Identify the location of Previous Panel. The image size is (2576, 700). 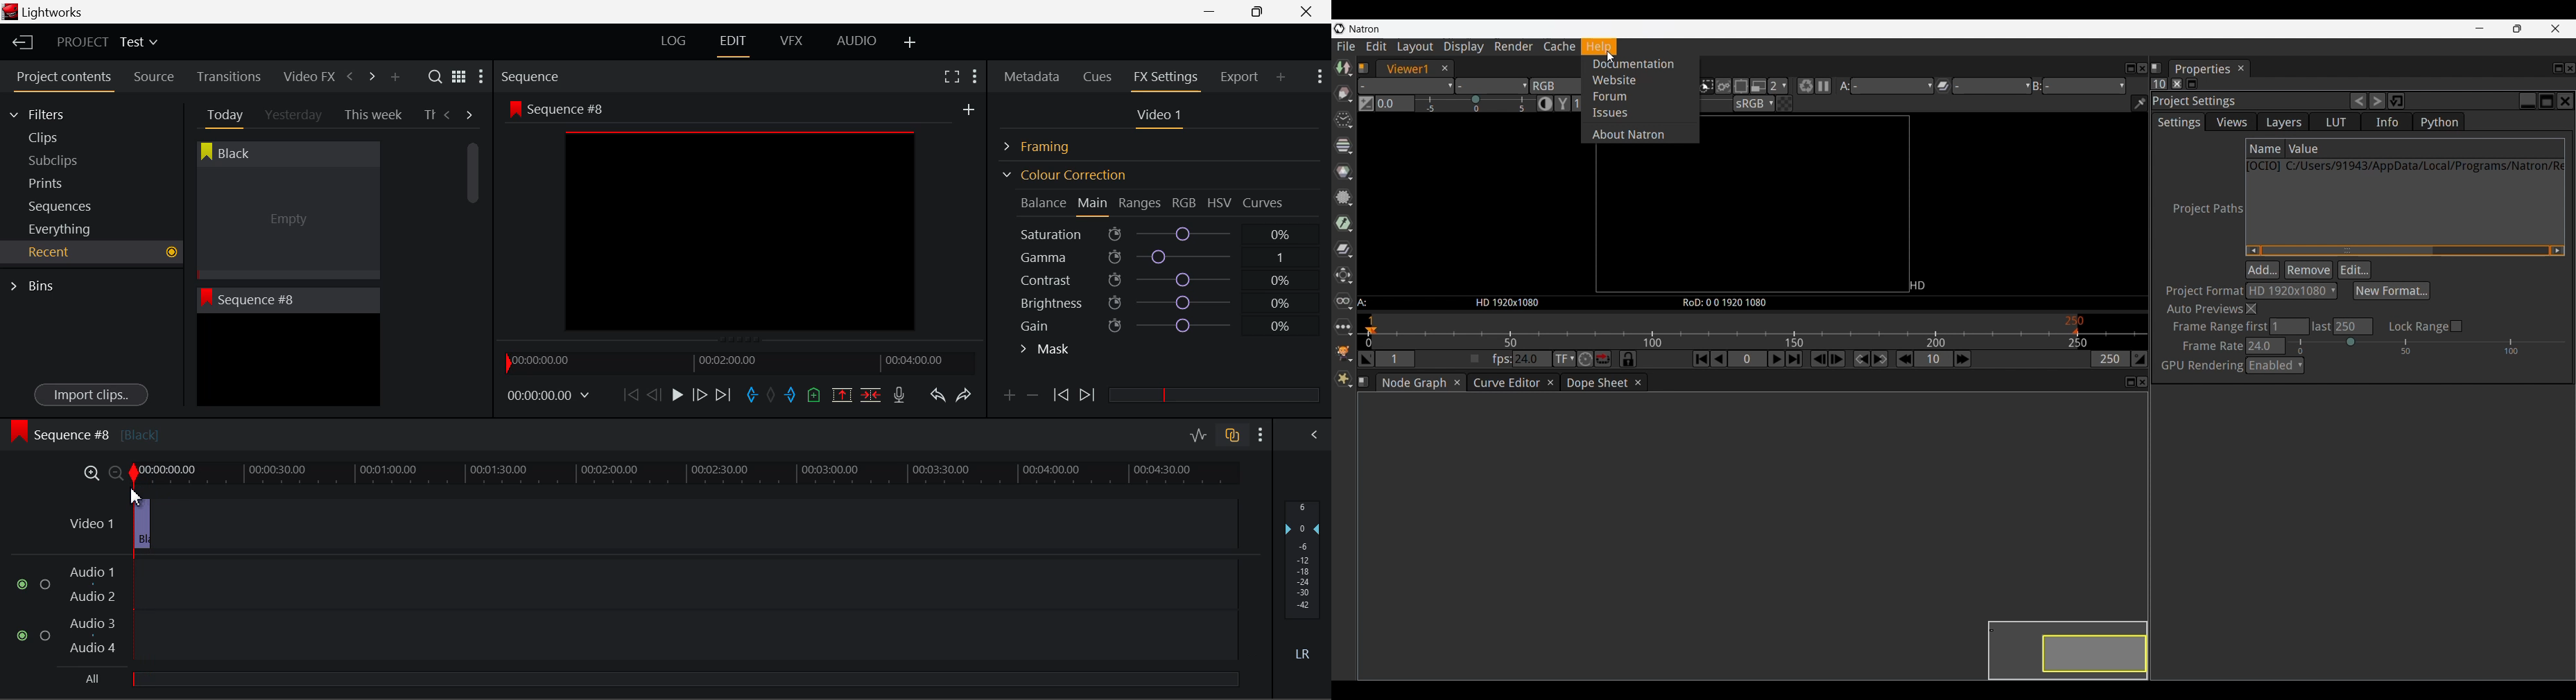
(349, 77).